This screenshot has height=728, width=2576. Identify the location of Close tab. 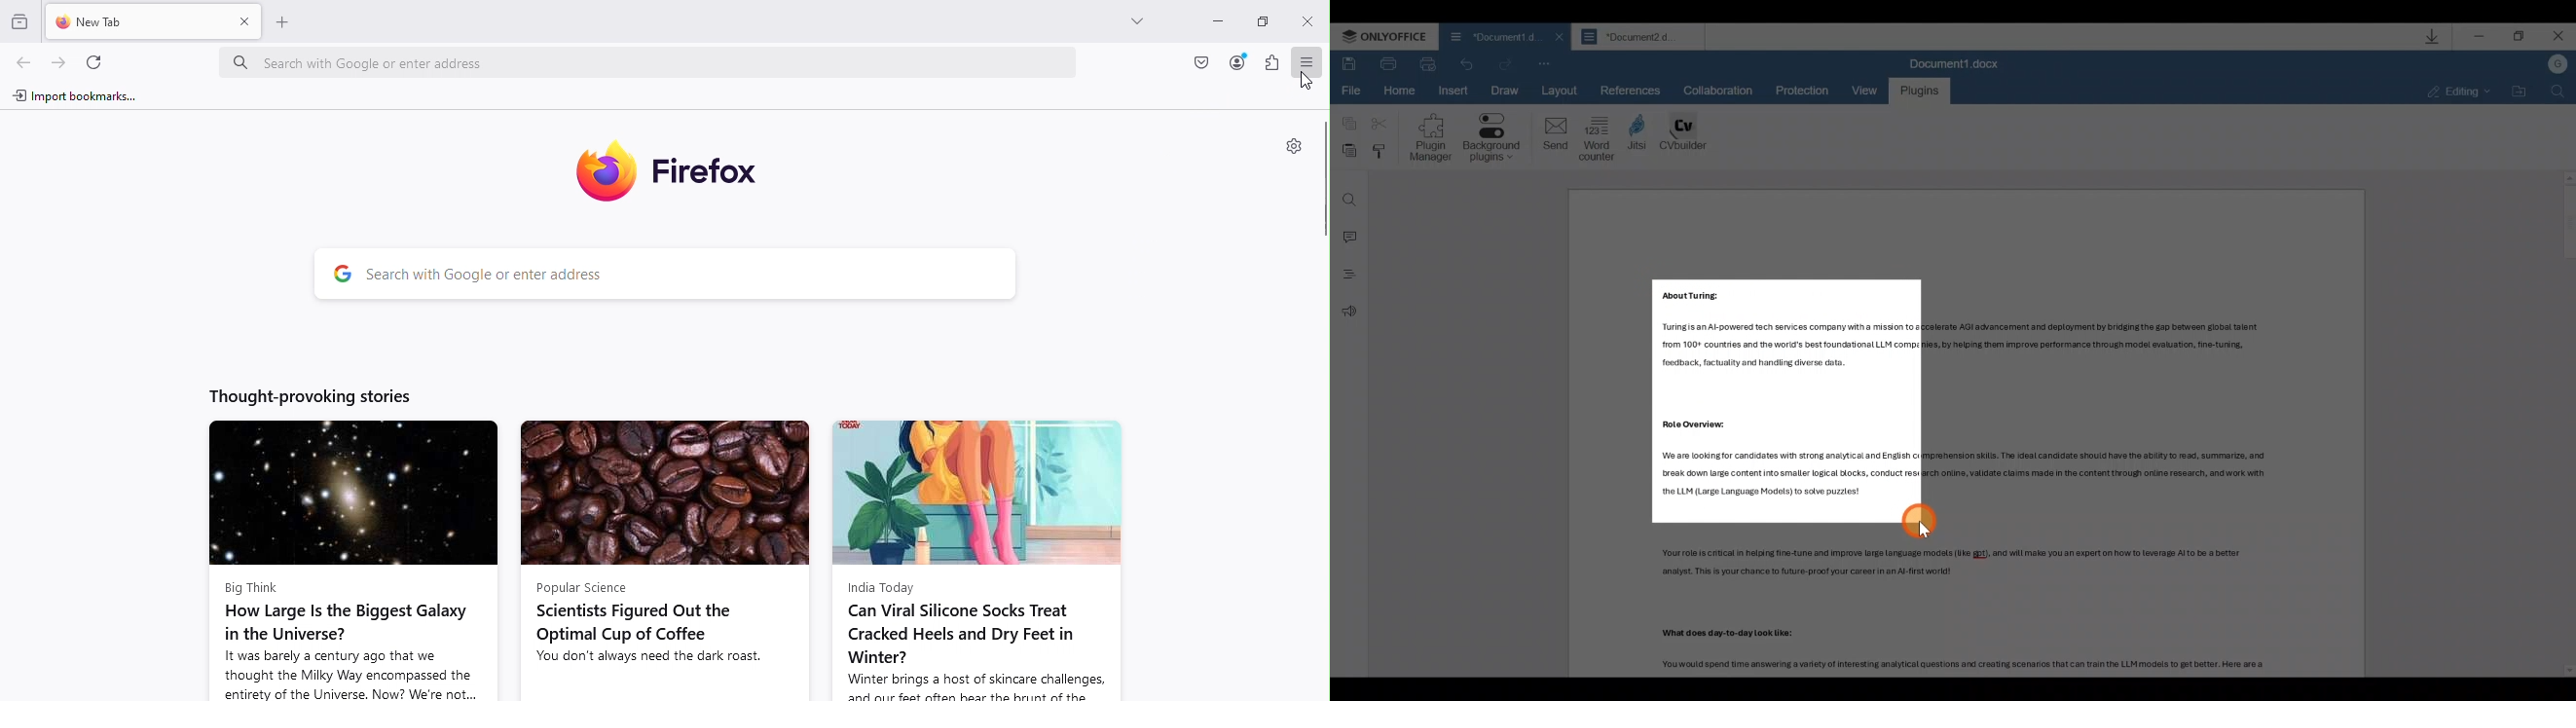
(1310, 18).